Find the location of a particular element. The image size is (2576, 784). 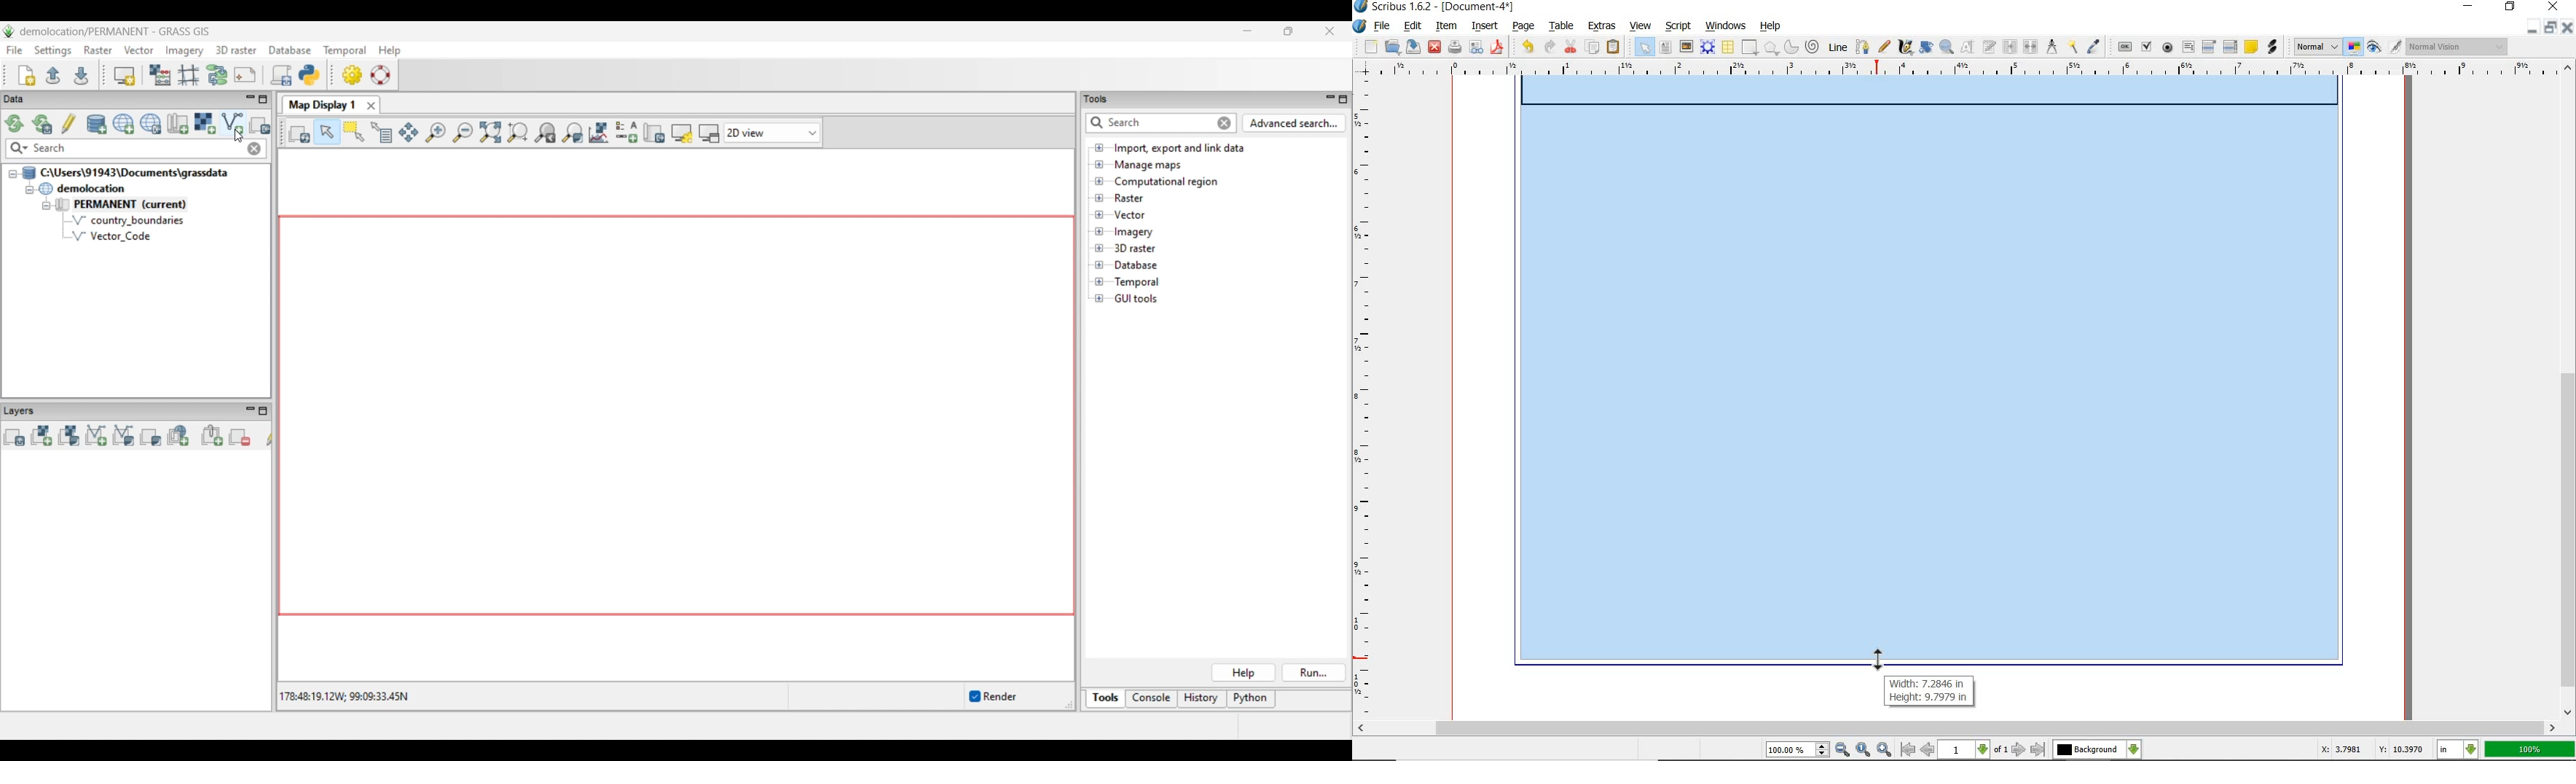

measurements is located at coordinates (2051, 47).